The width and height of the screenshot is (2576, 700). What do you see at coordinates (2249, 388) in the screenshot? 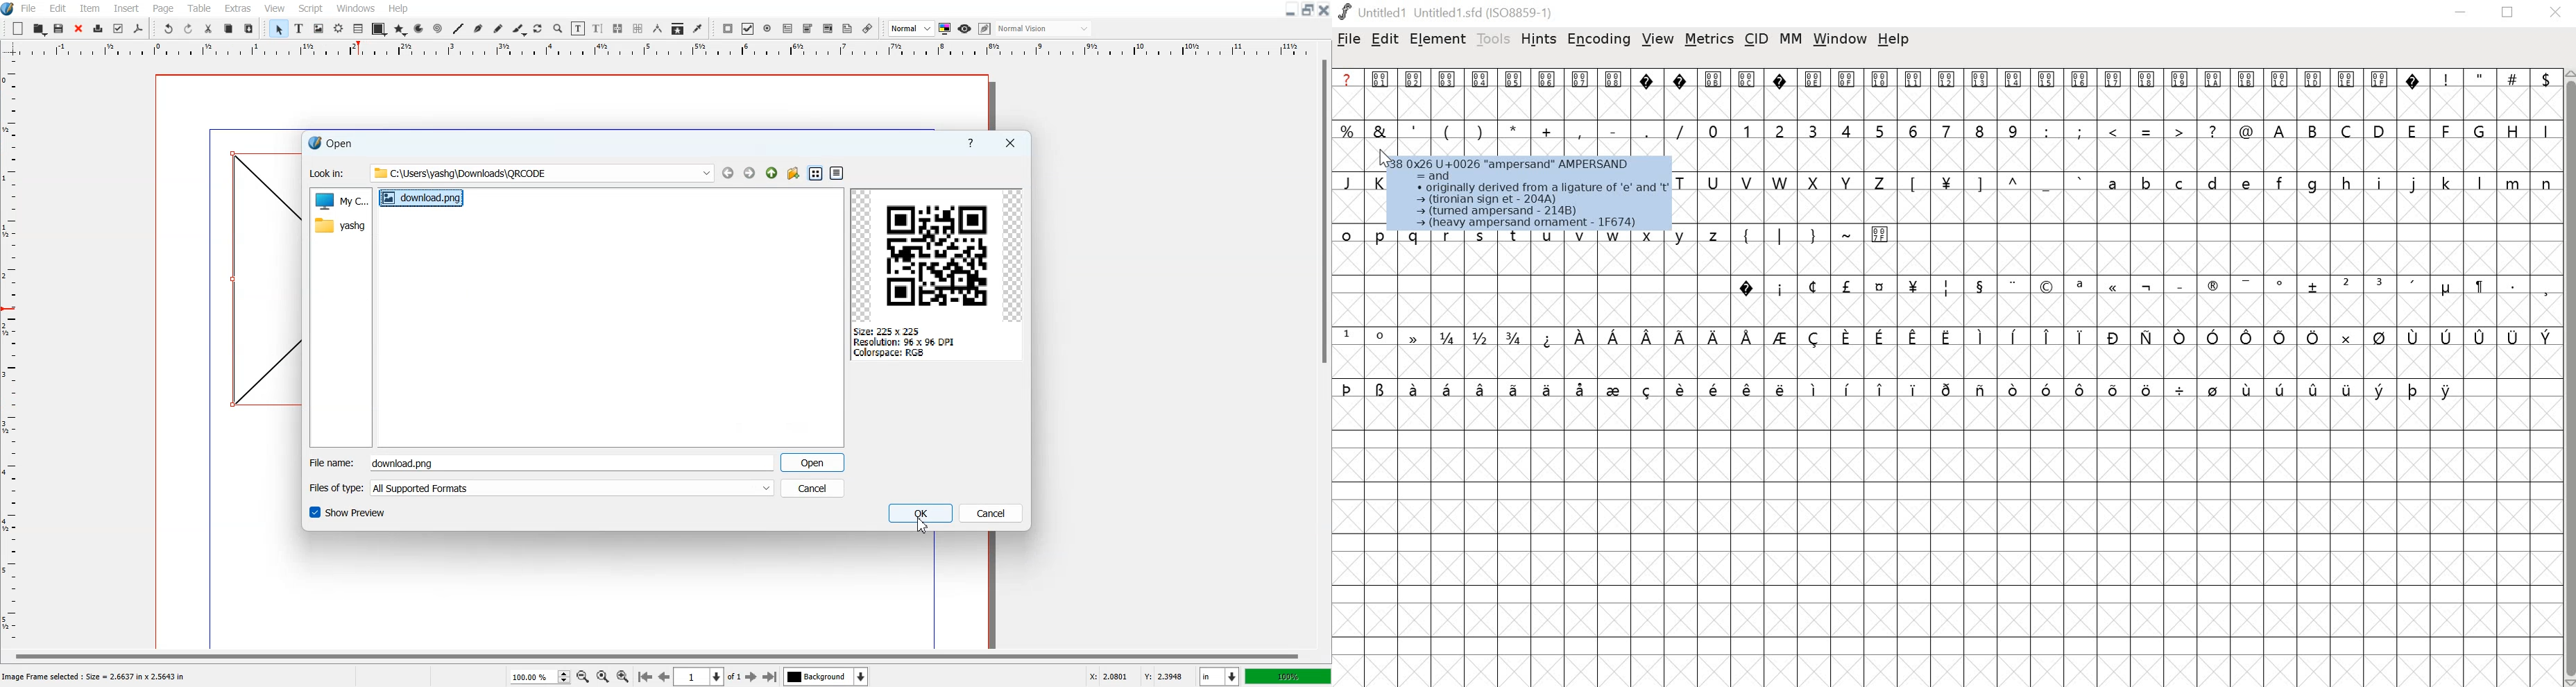
I see `symbol` at bounding box center [2249, 388].